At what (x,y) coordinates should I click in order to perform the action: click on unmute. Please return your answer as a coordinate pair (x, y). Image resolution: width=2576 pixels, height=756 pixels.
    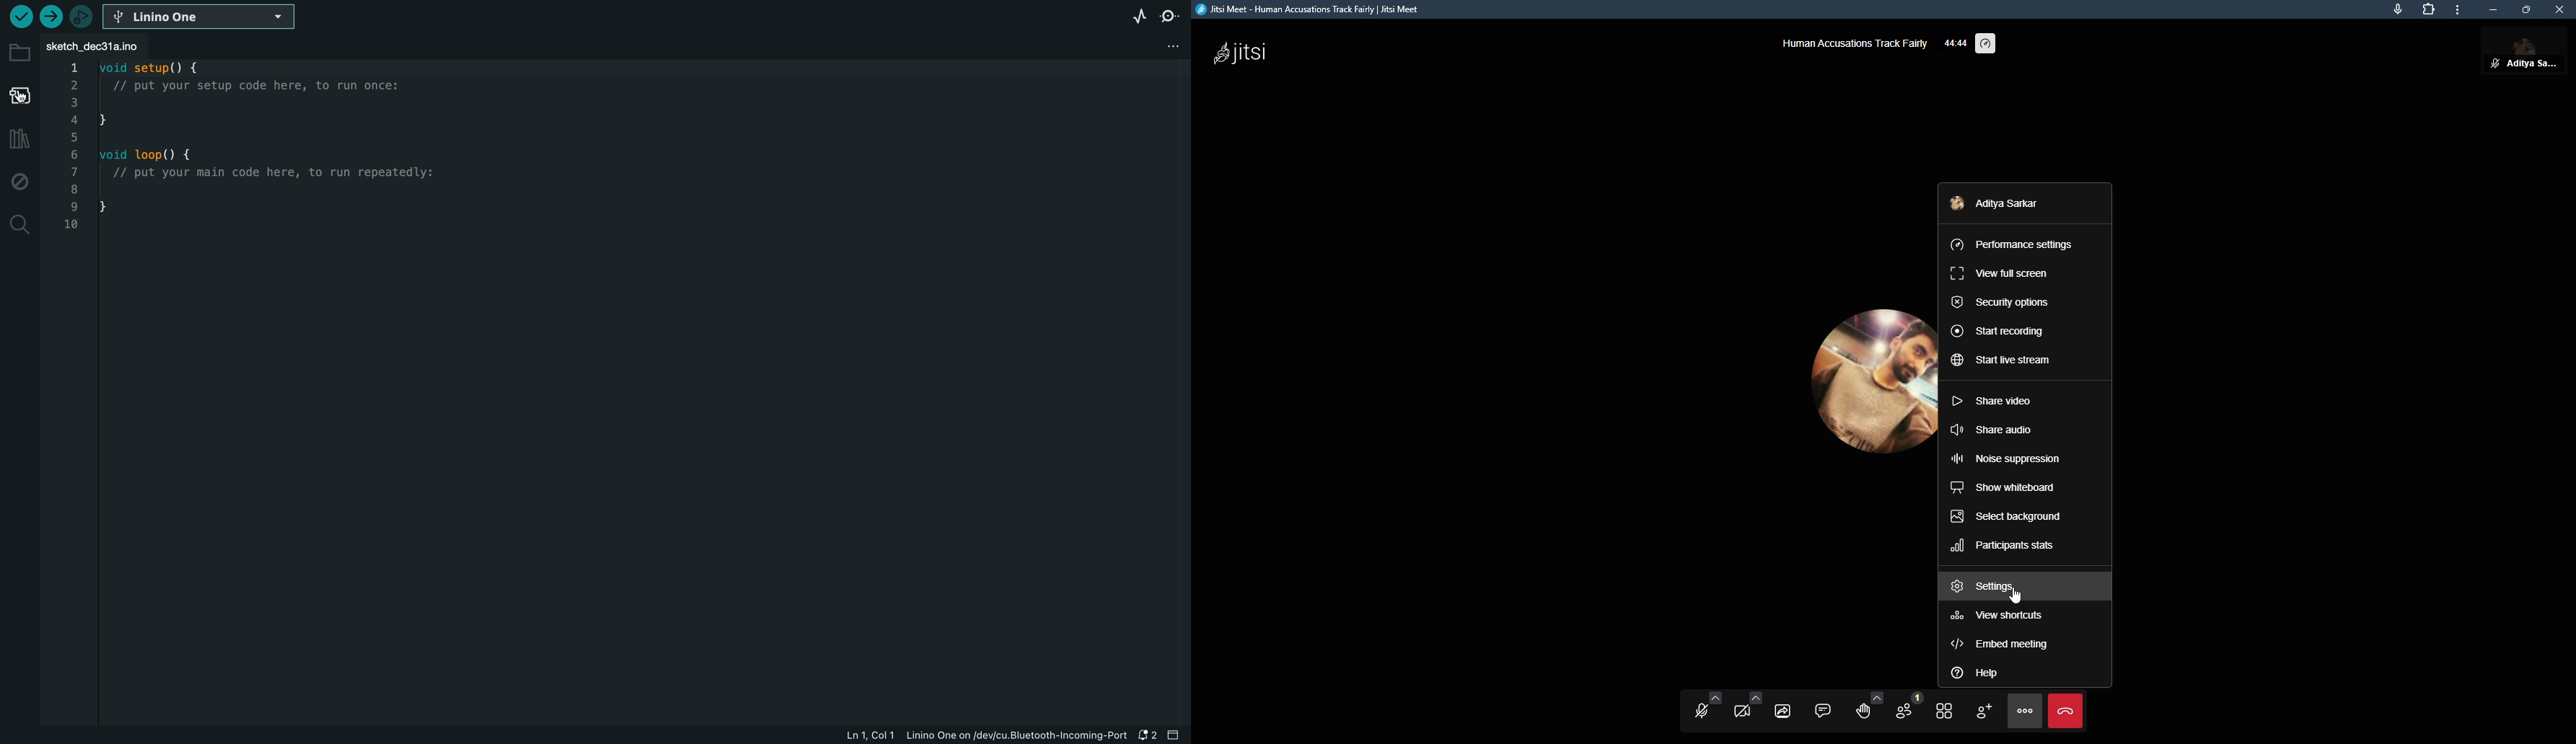
    Looking at the image, I should click on (2491, 63).